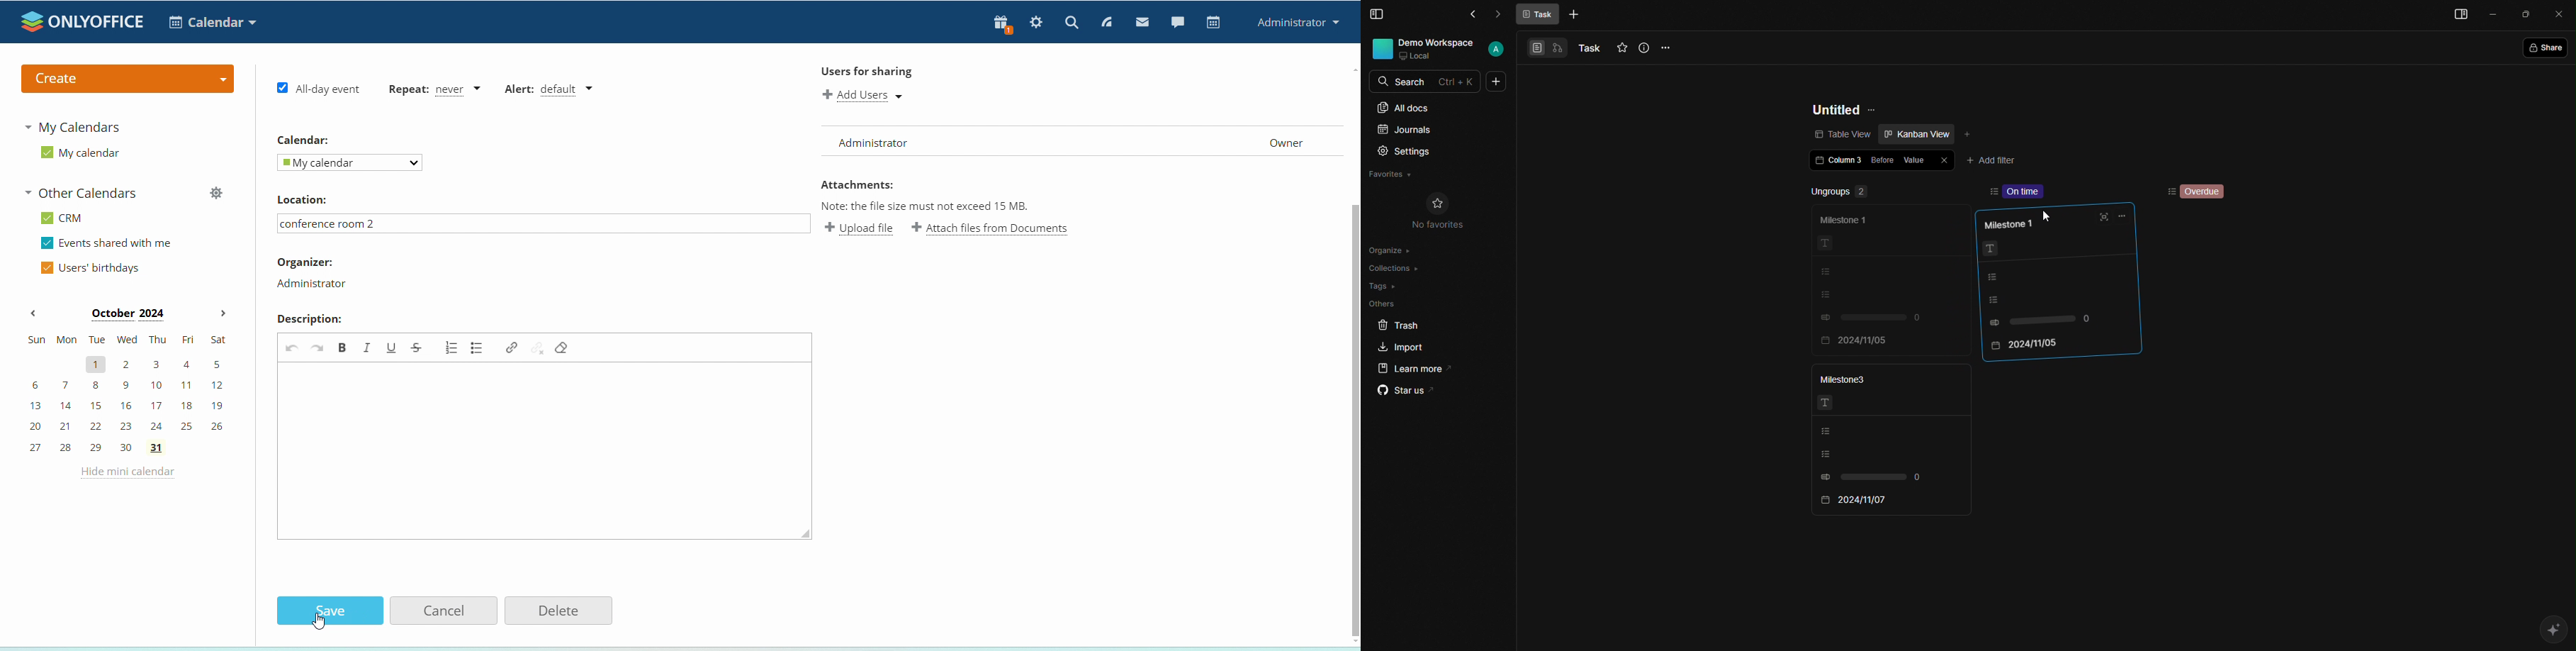 Image resolution: width=2576 pixels, height=672 pixels. What do you see at coordinates (128, 315) in the screenshot?
I see `month on display` at bounding box center [128, 315].